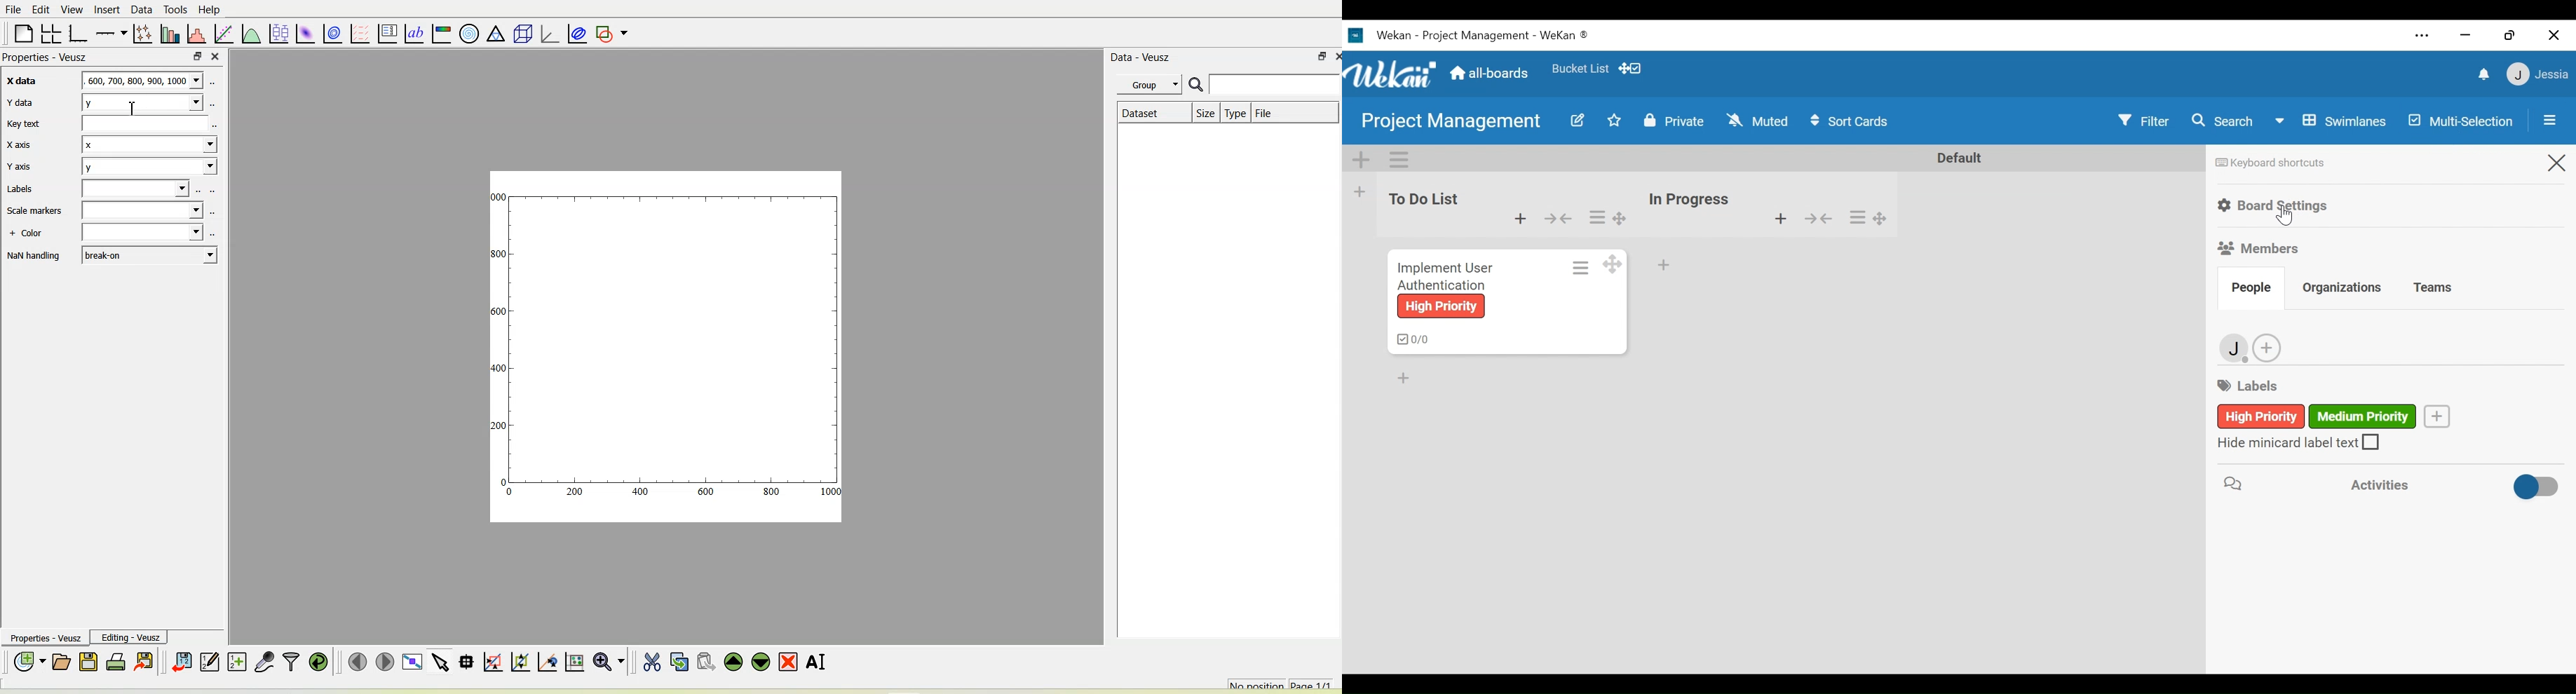 The width and height of the screenshot is (2576, 700). I want to click on Desktop drag handles, so click(1881, 219).